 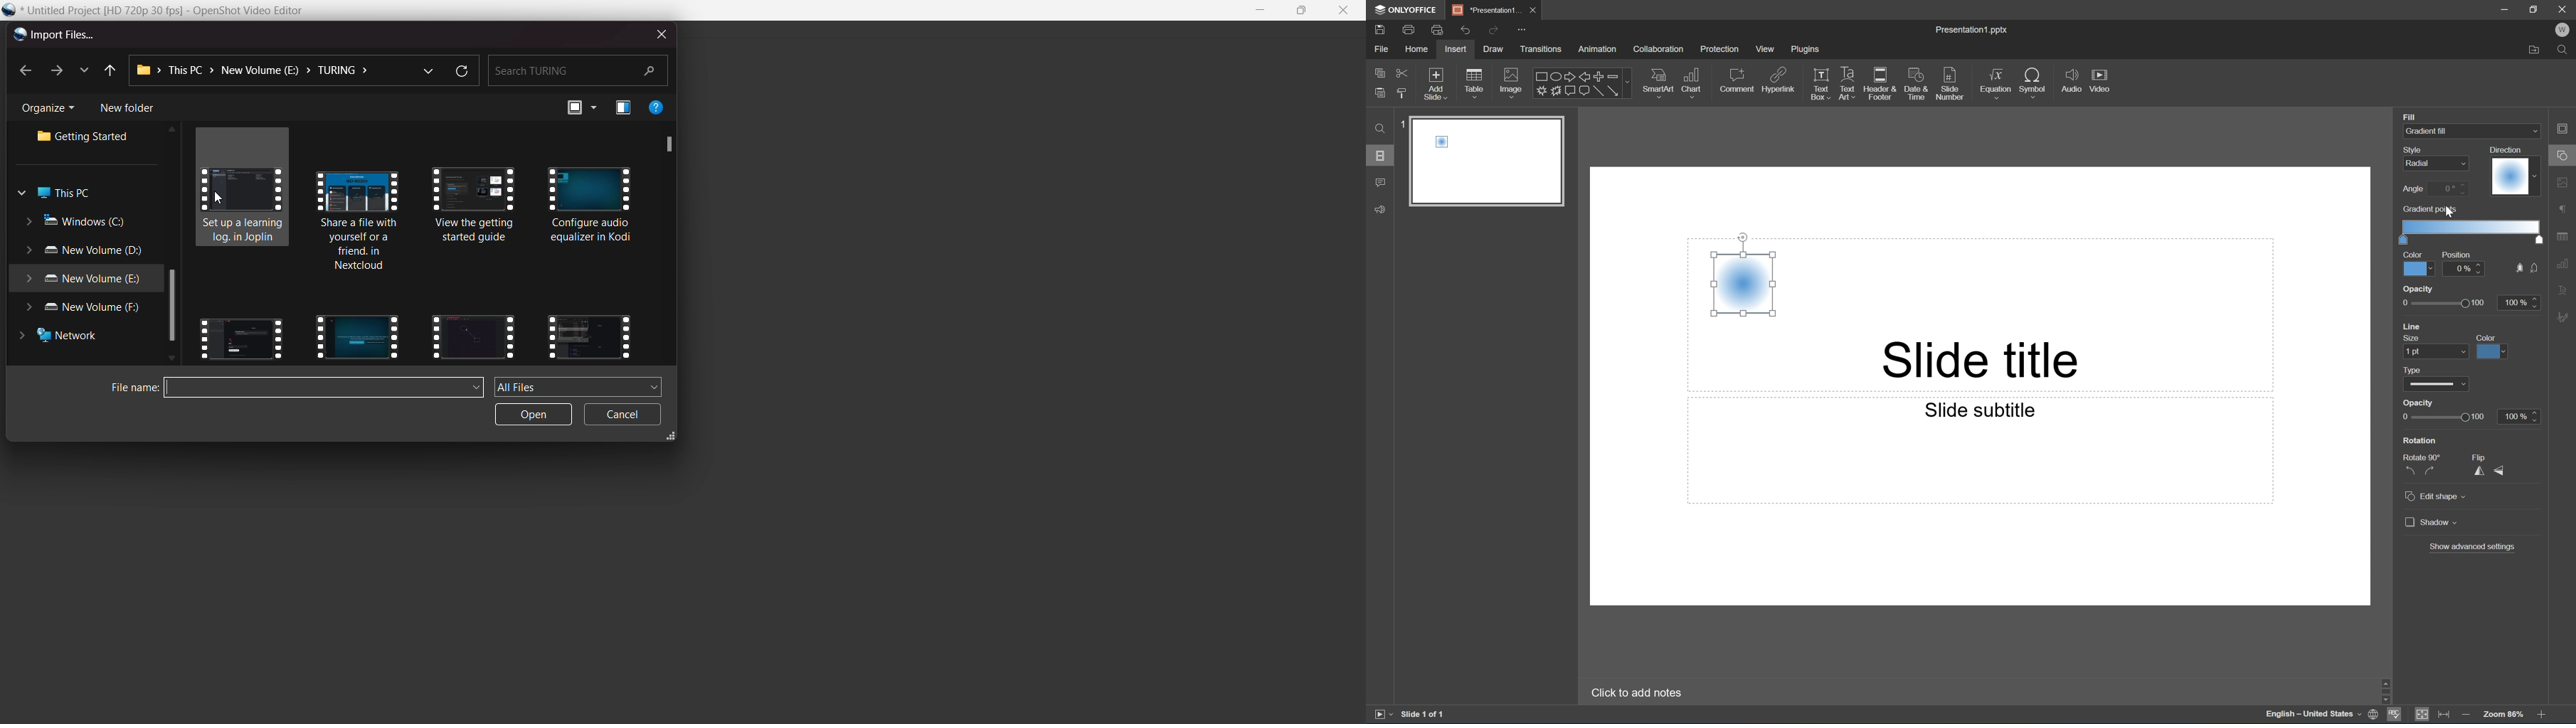 What do you see at coordinates (1598, 50) in the screenshot?
I see `Animation` at bounding box center [1598, 50].